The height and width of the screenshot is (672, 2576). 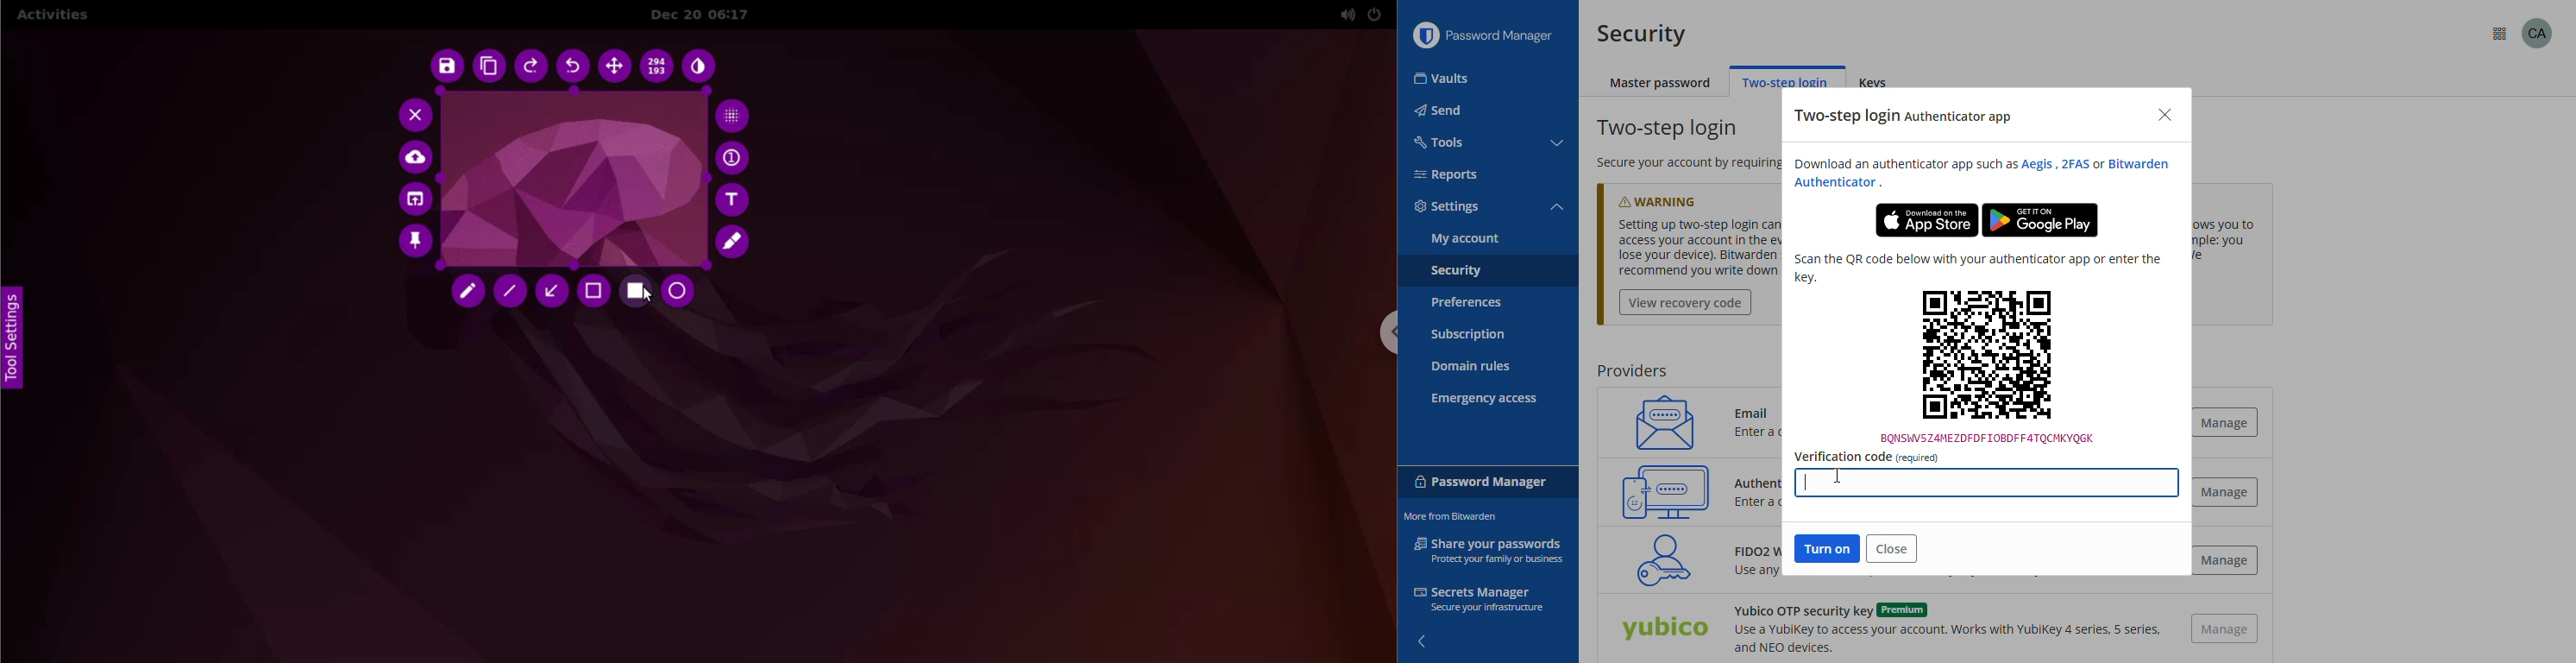 I want to click on inverter tool, so click(x=700, y=68).